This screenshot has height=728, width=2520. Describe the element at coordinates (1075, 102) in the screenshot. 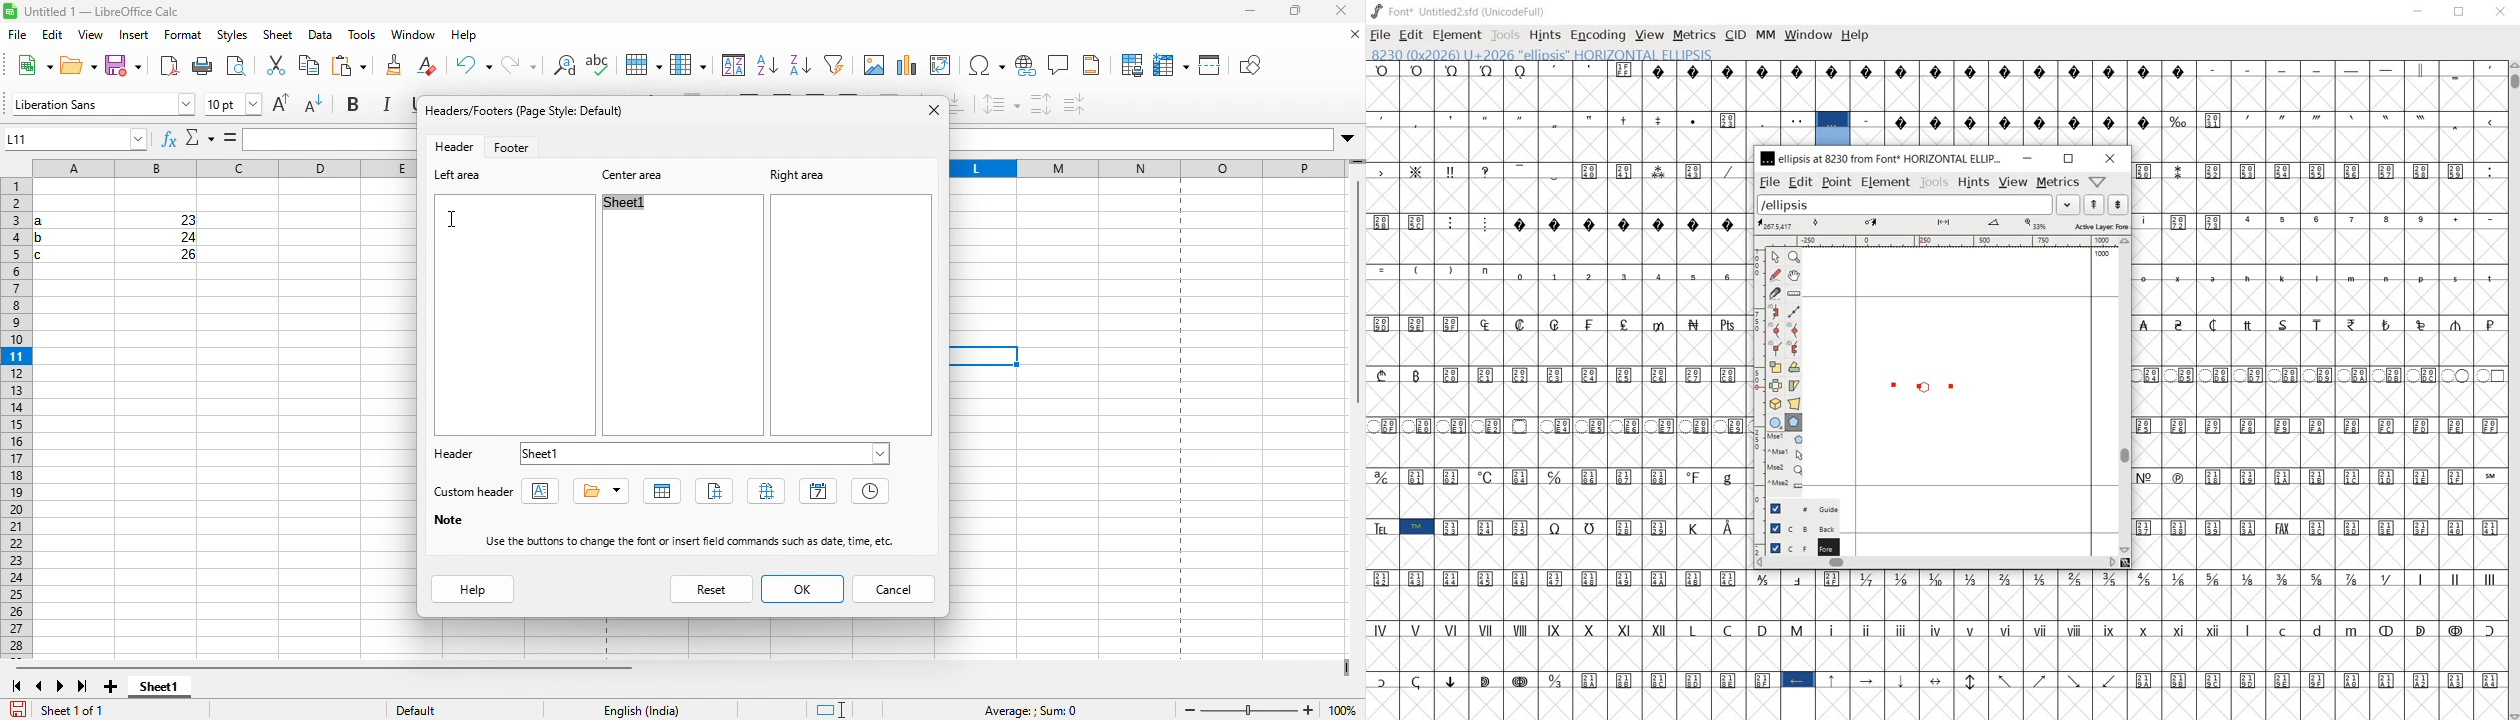

I see `decrease paragraph spacing` at that location.